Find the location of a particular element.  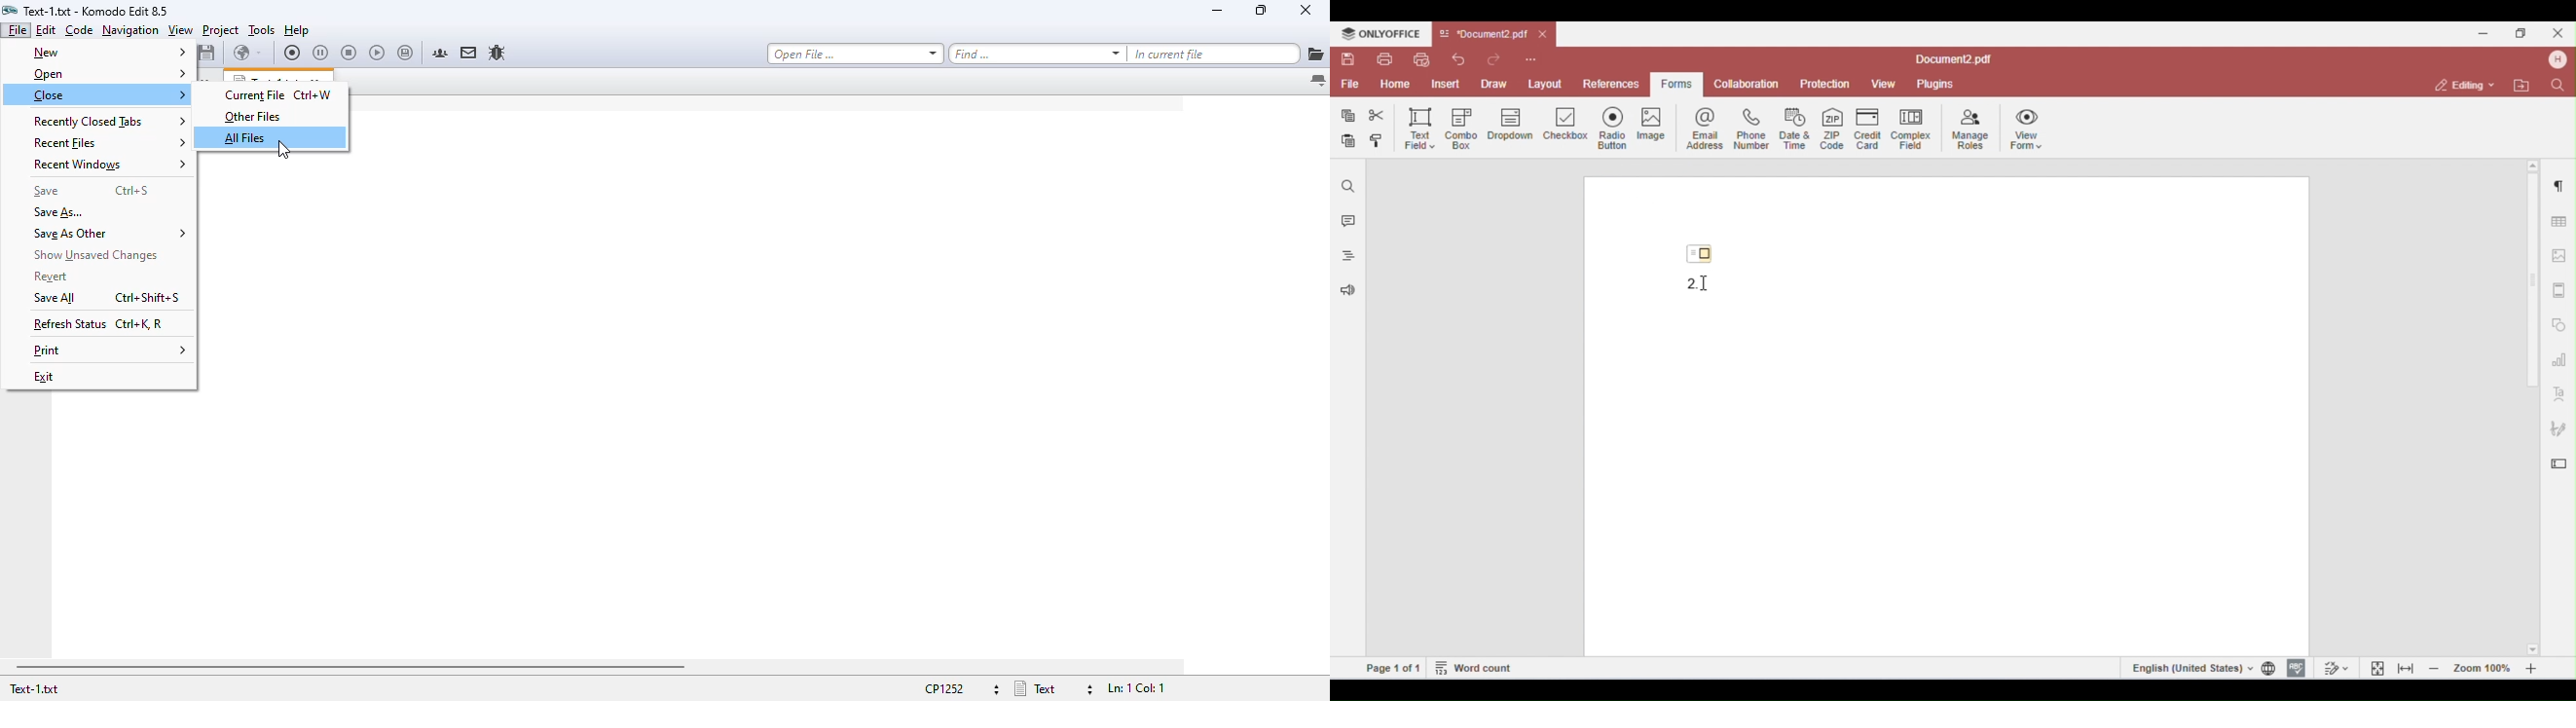

list all tabs is located at coordinates (1317, 82).